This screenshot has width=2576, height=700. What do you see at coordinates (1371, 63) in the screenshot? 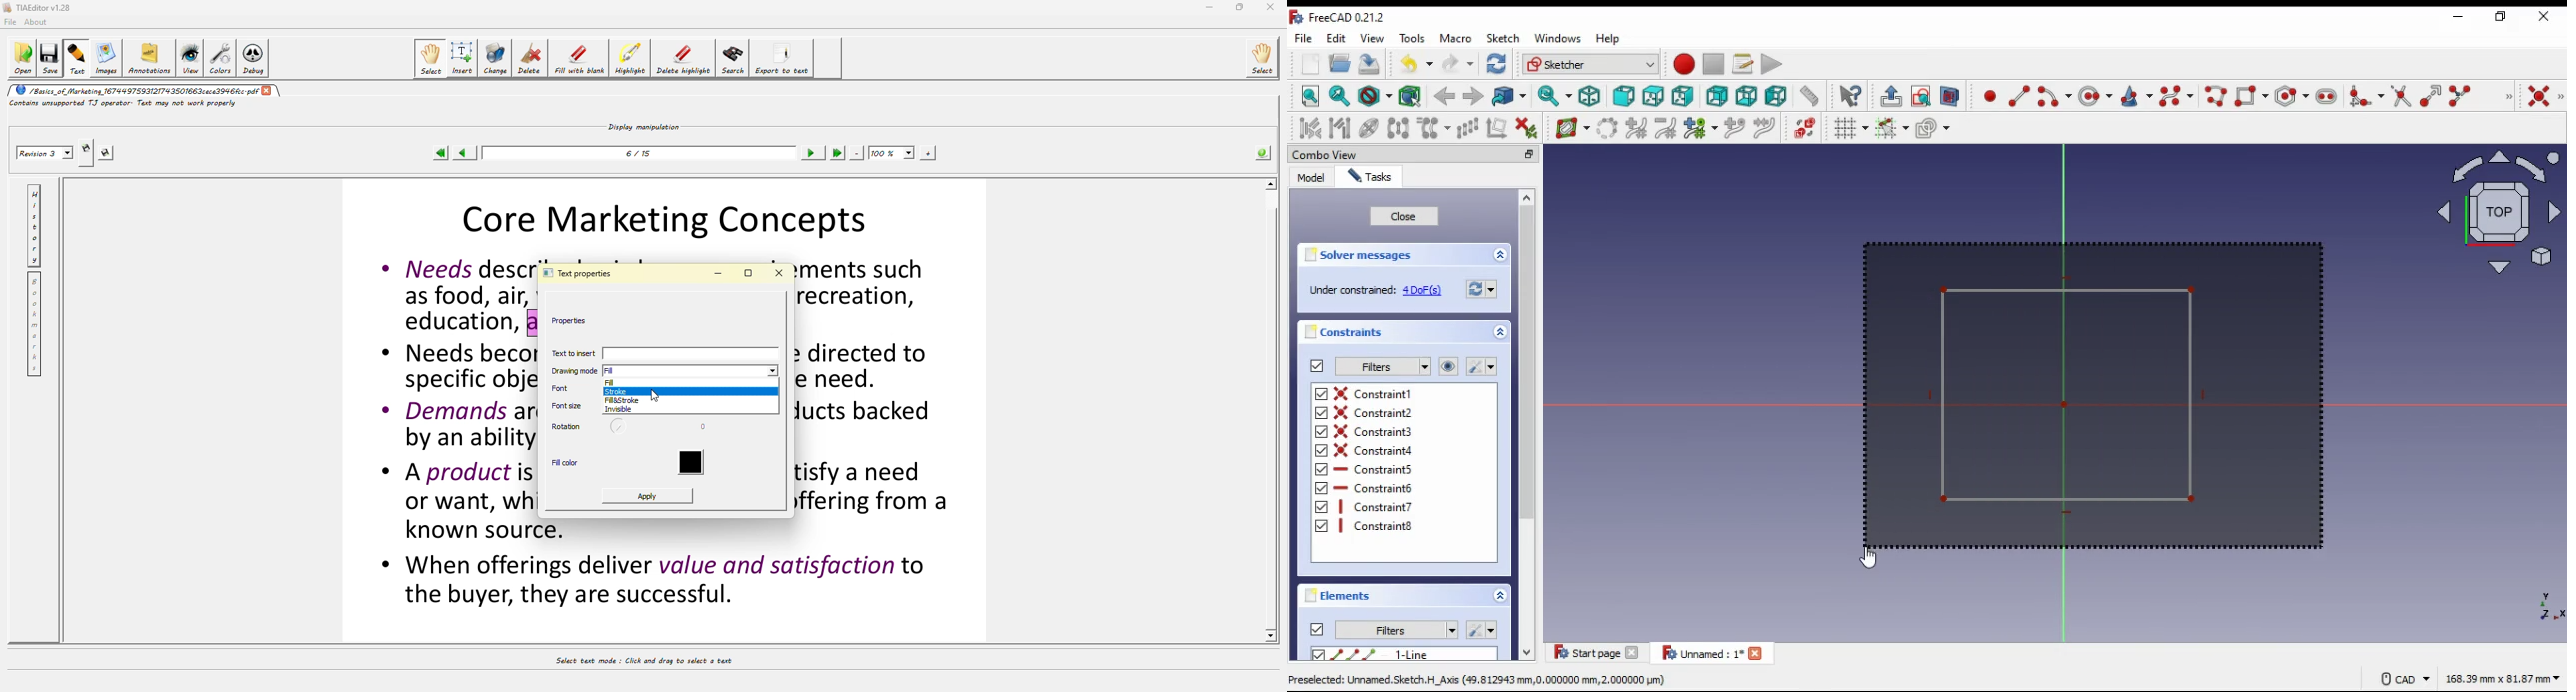
I see `save` at bounding box center [1371, 63].